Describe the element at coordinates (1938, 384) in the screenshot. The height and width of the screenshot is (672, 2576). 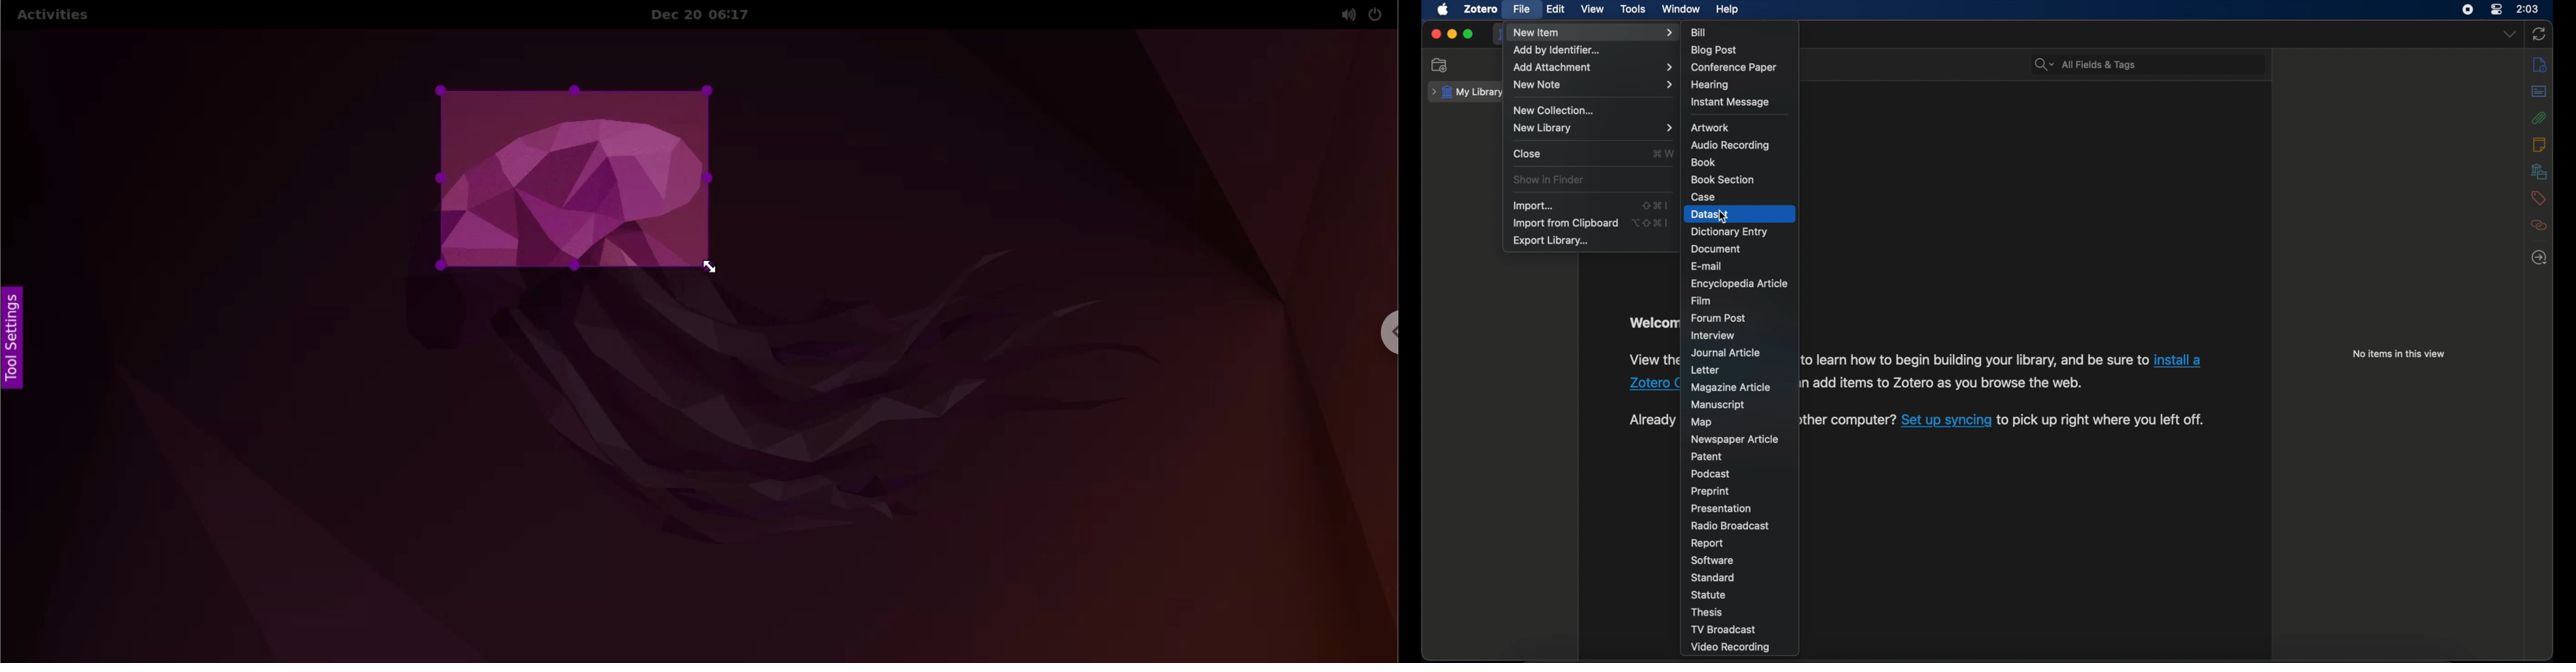
I see `` at that location.